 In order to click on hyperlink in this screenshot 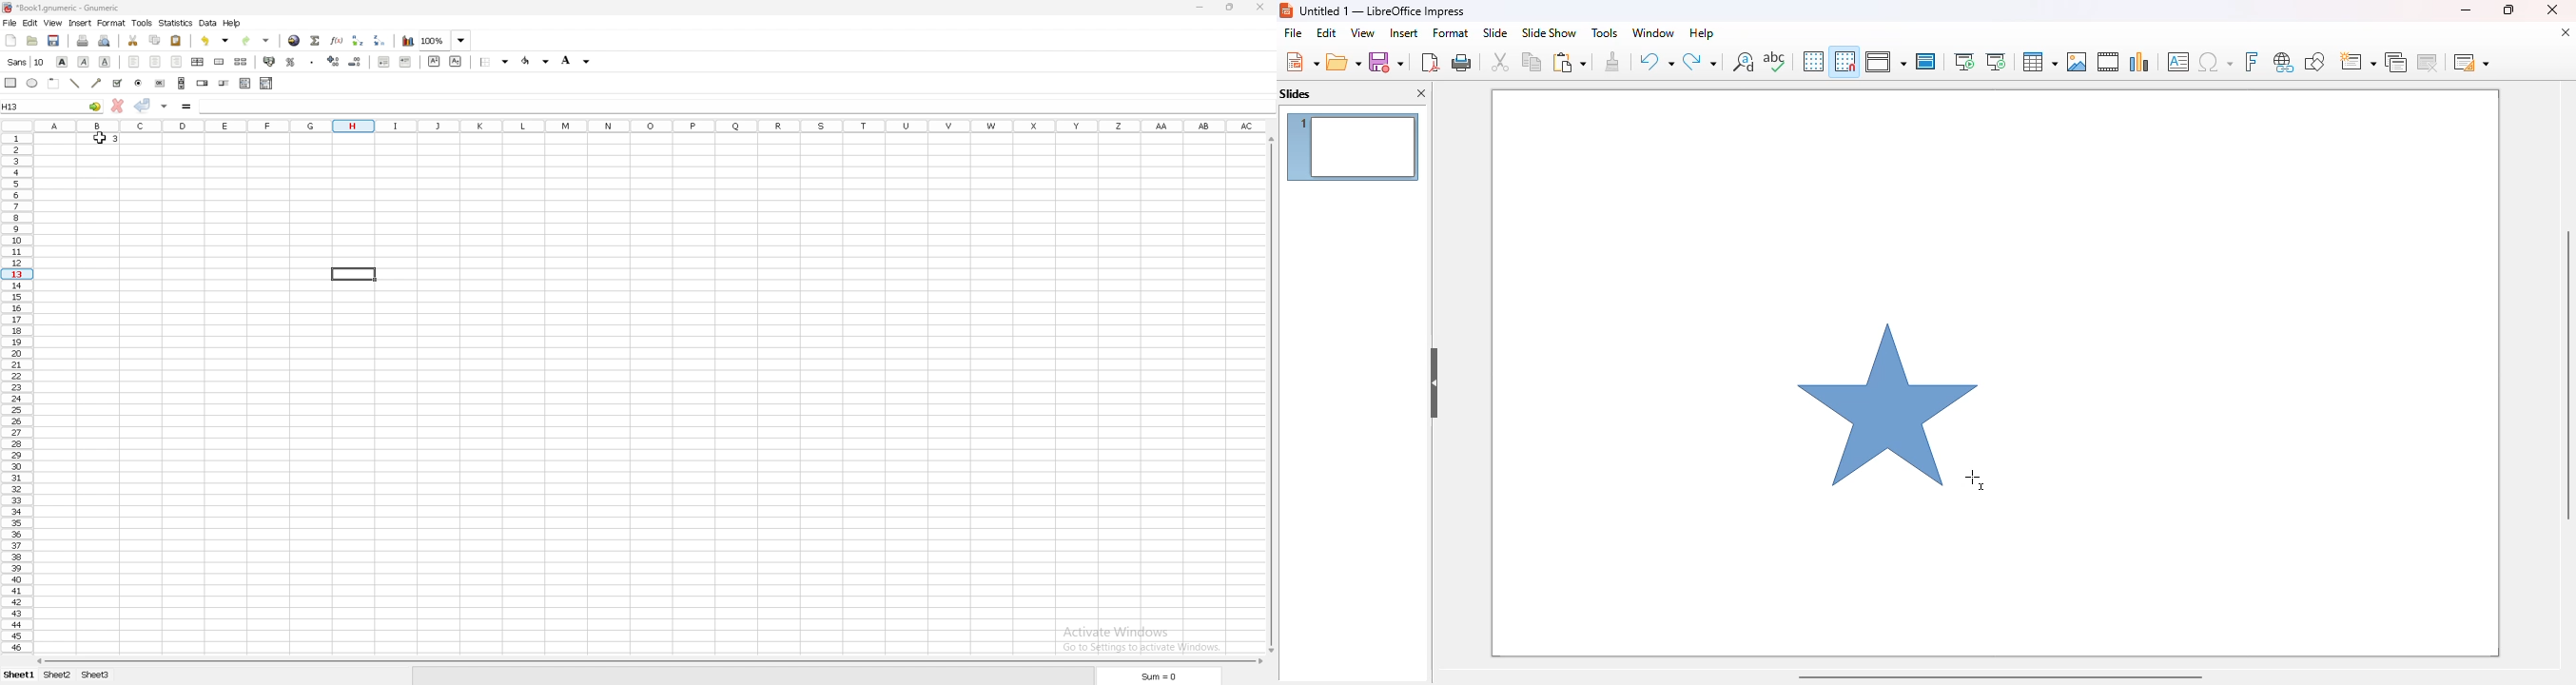, I will do `click(295, 41)`.